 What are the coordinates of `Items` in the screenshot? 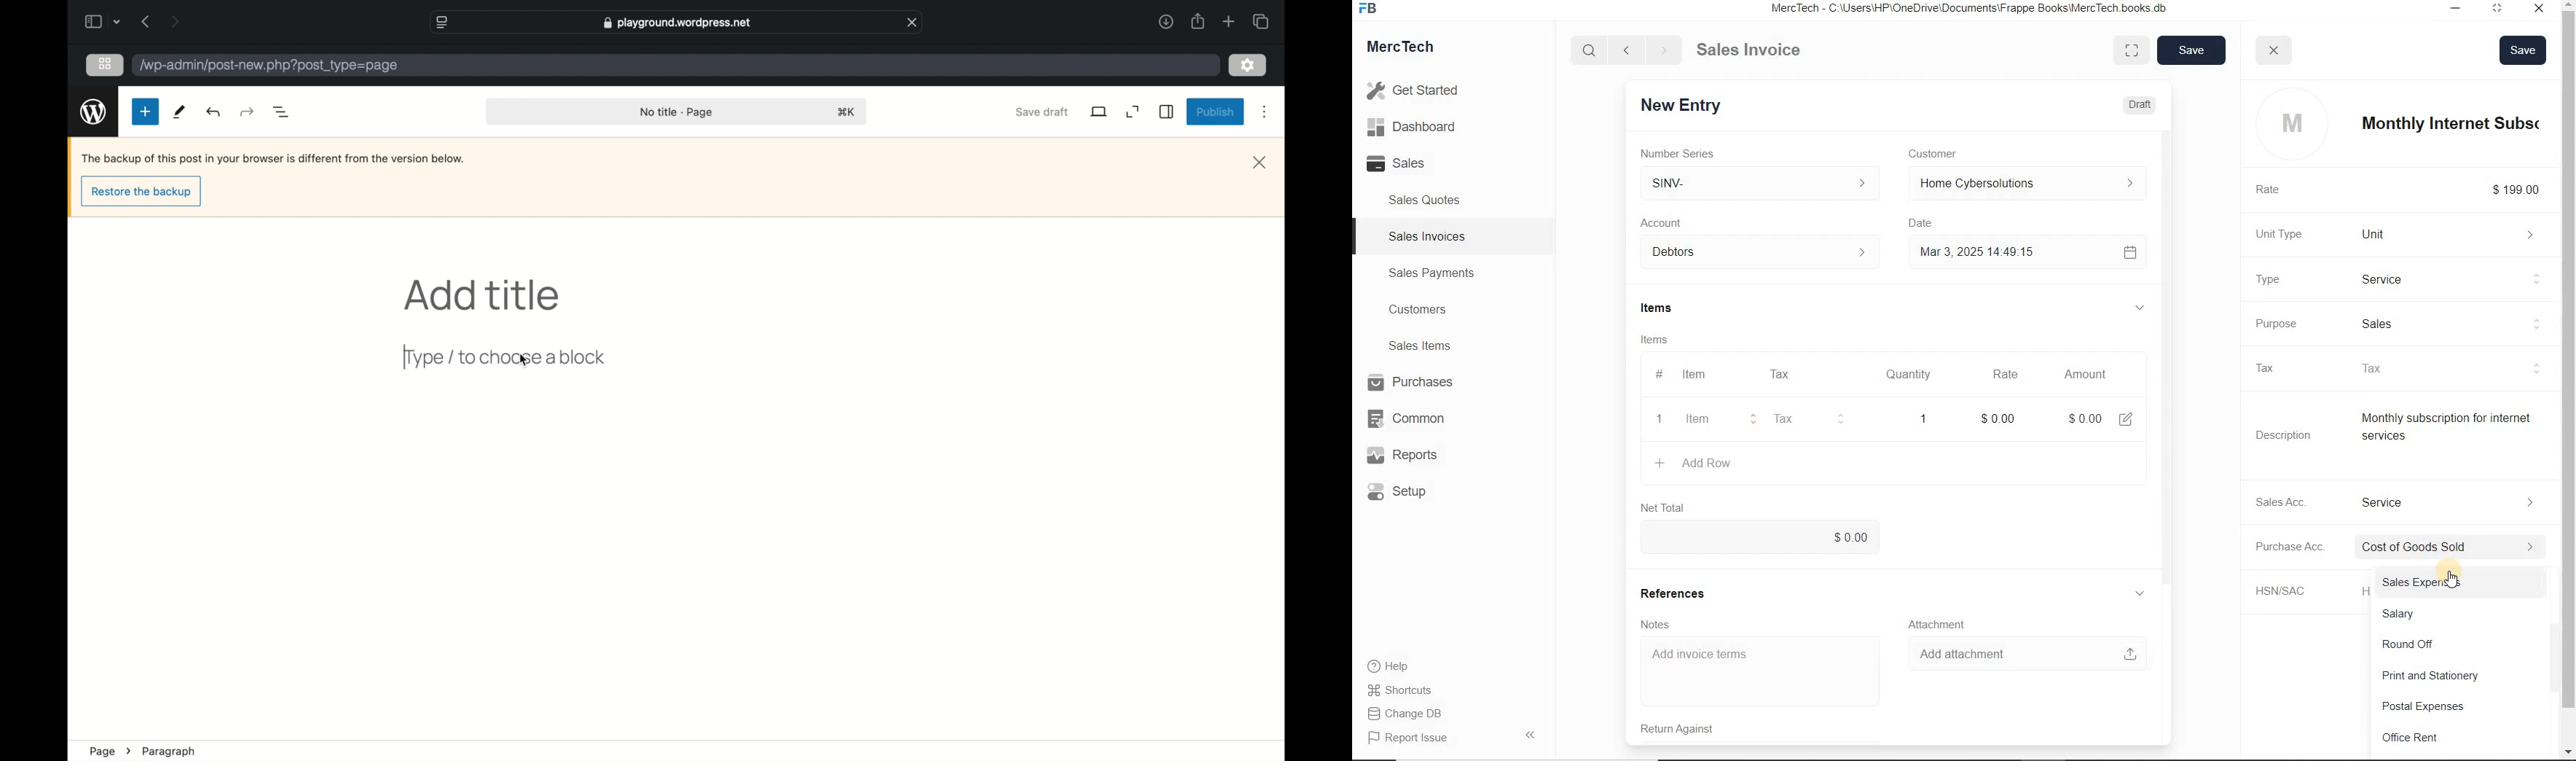 It's located at (1670, 339).